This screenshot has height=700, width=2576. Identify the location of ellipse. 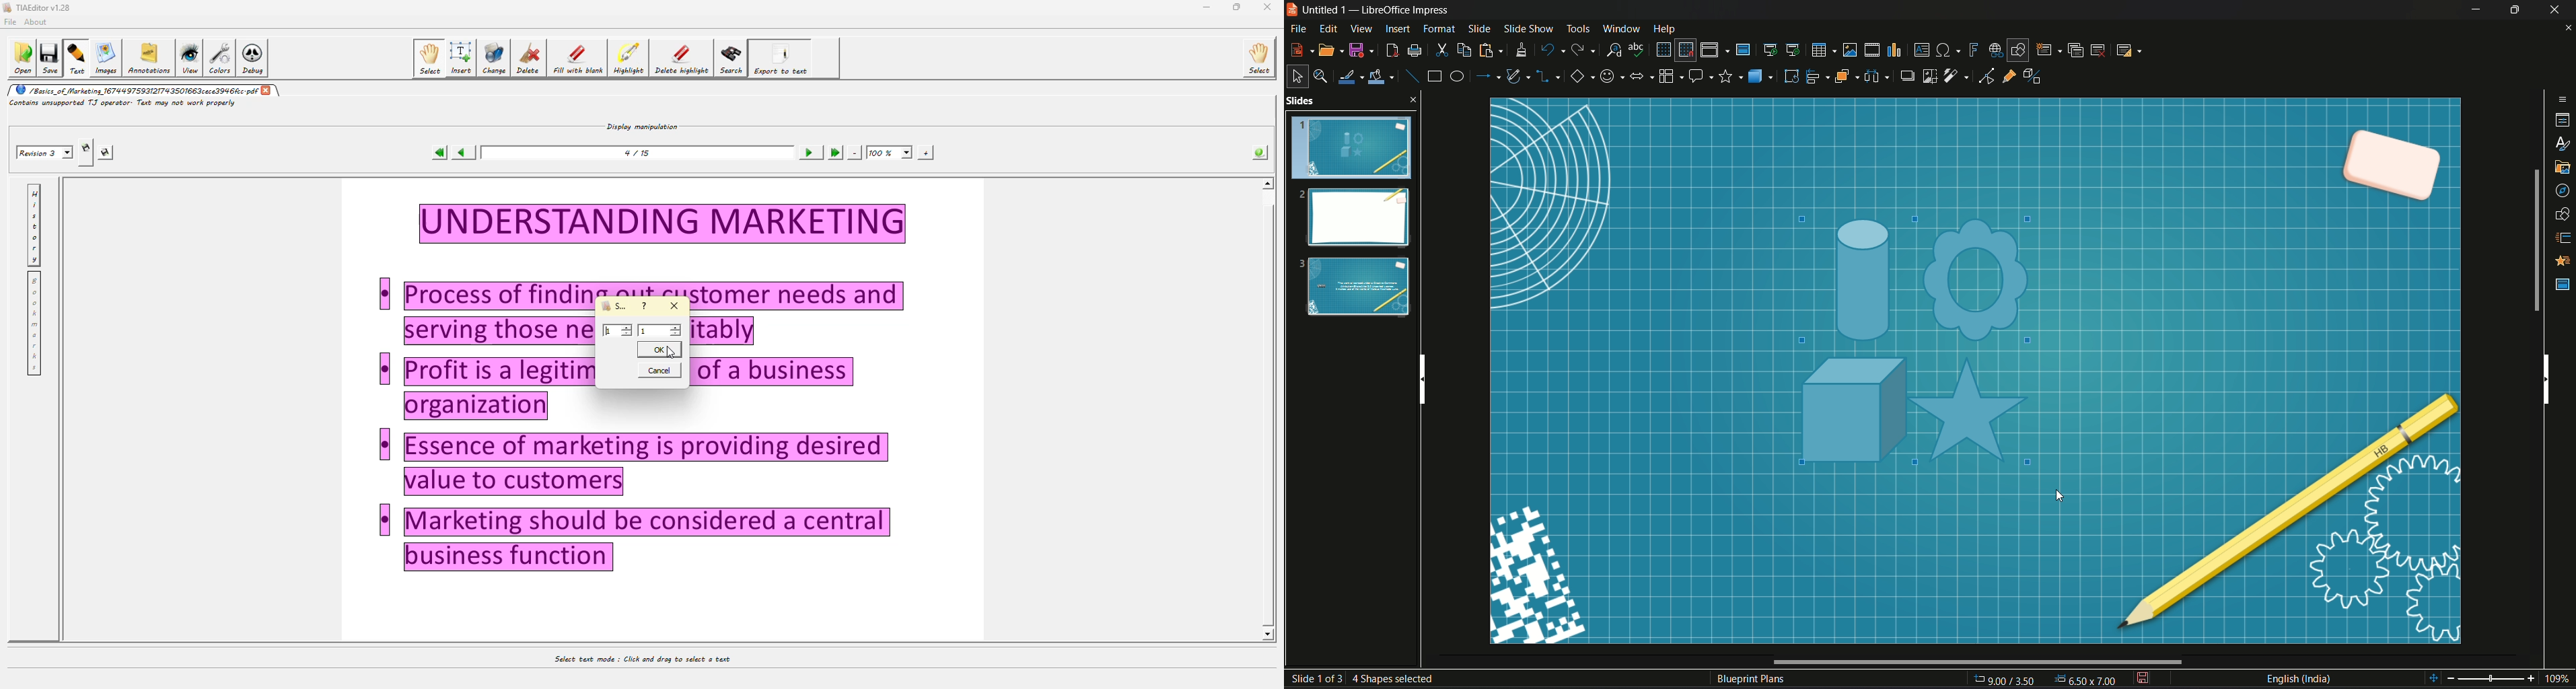
(1456, 75).